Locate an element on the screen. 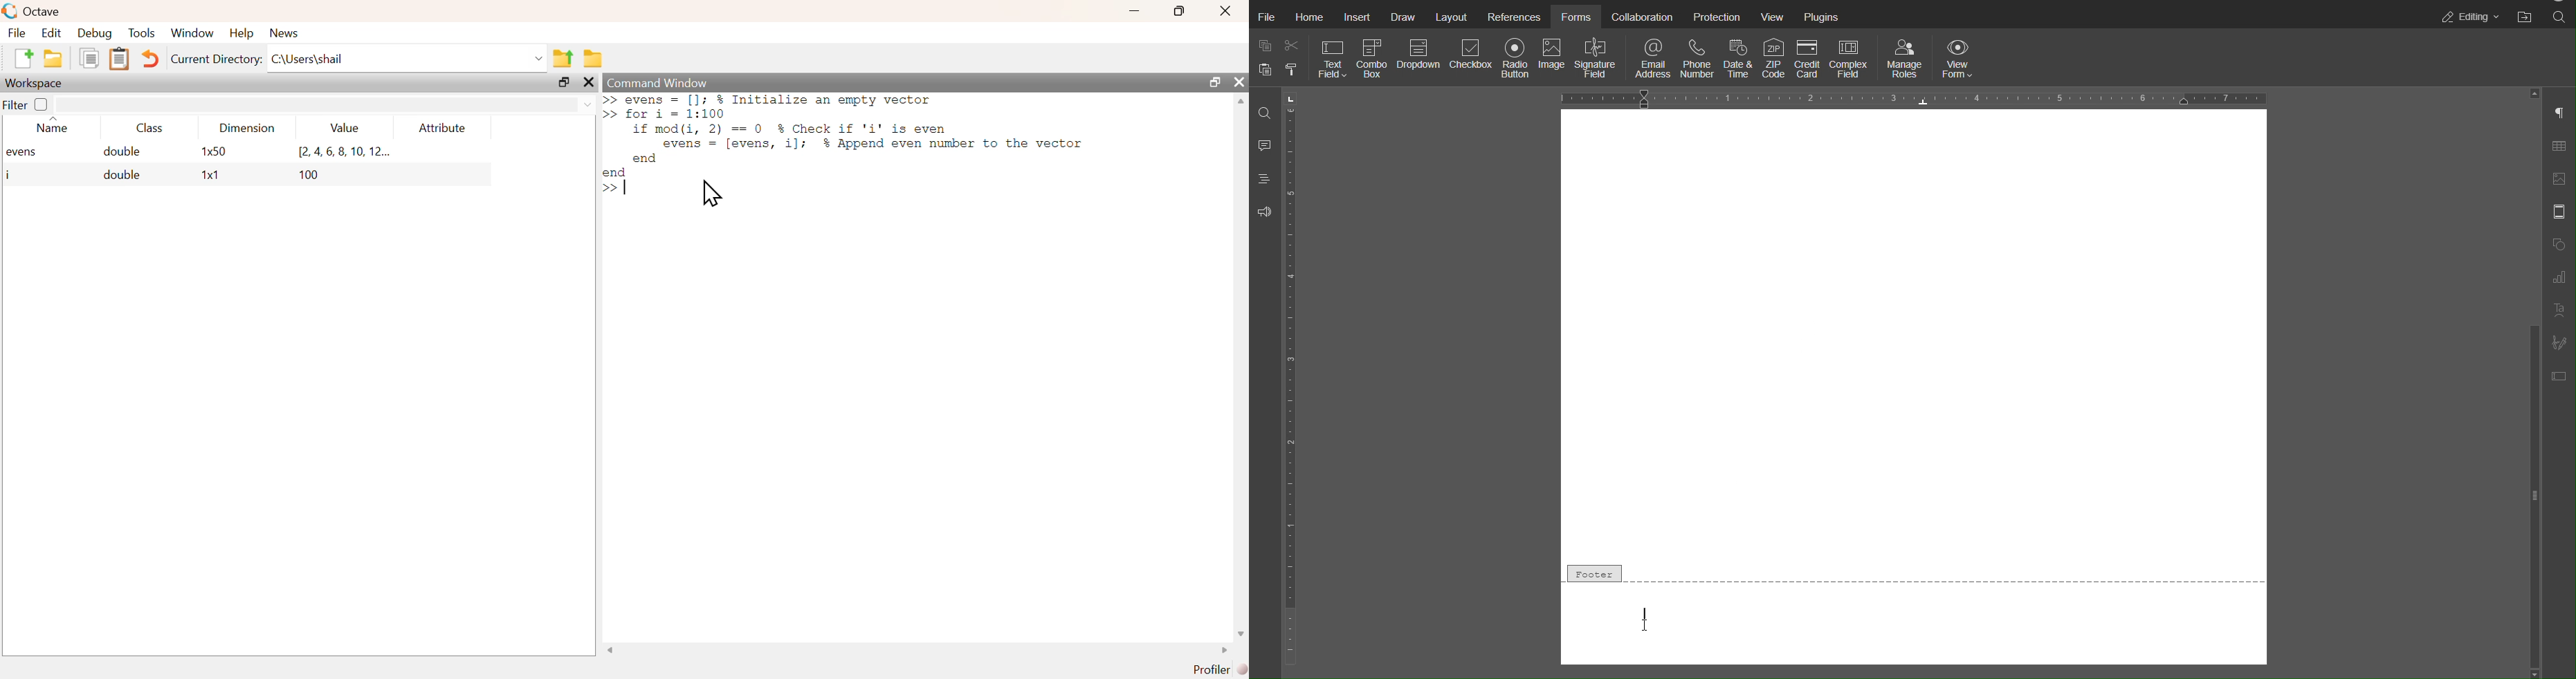 The image size is (2576, 700). command window is located at coordinates (663, 82).